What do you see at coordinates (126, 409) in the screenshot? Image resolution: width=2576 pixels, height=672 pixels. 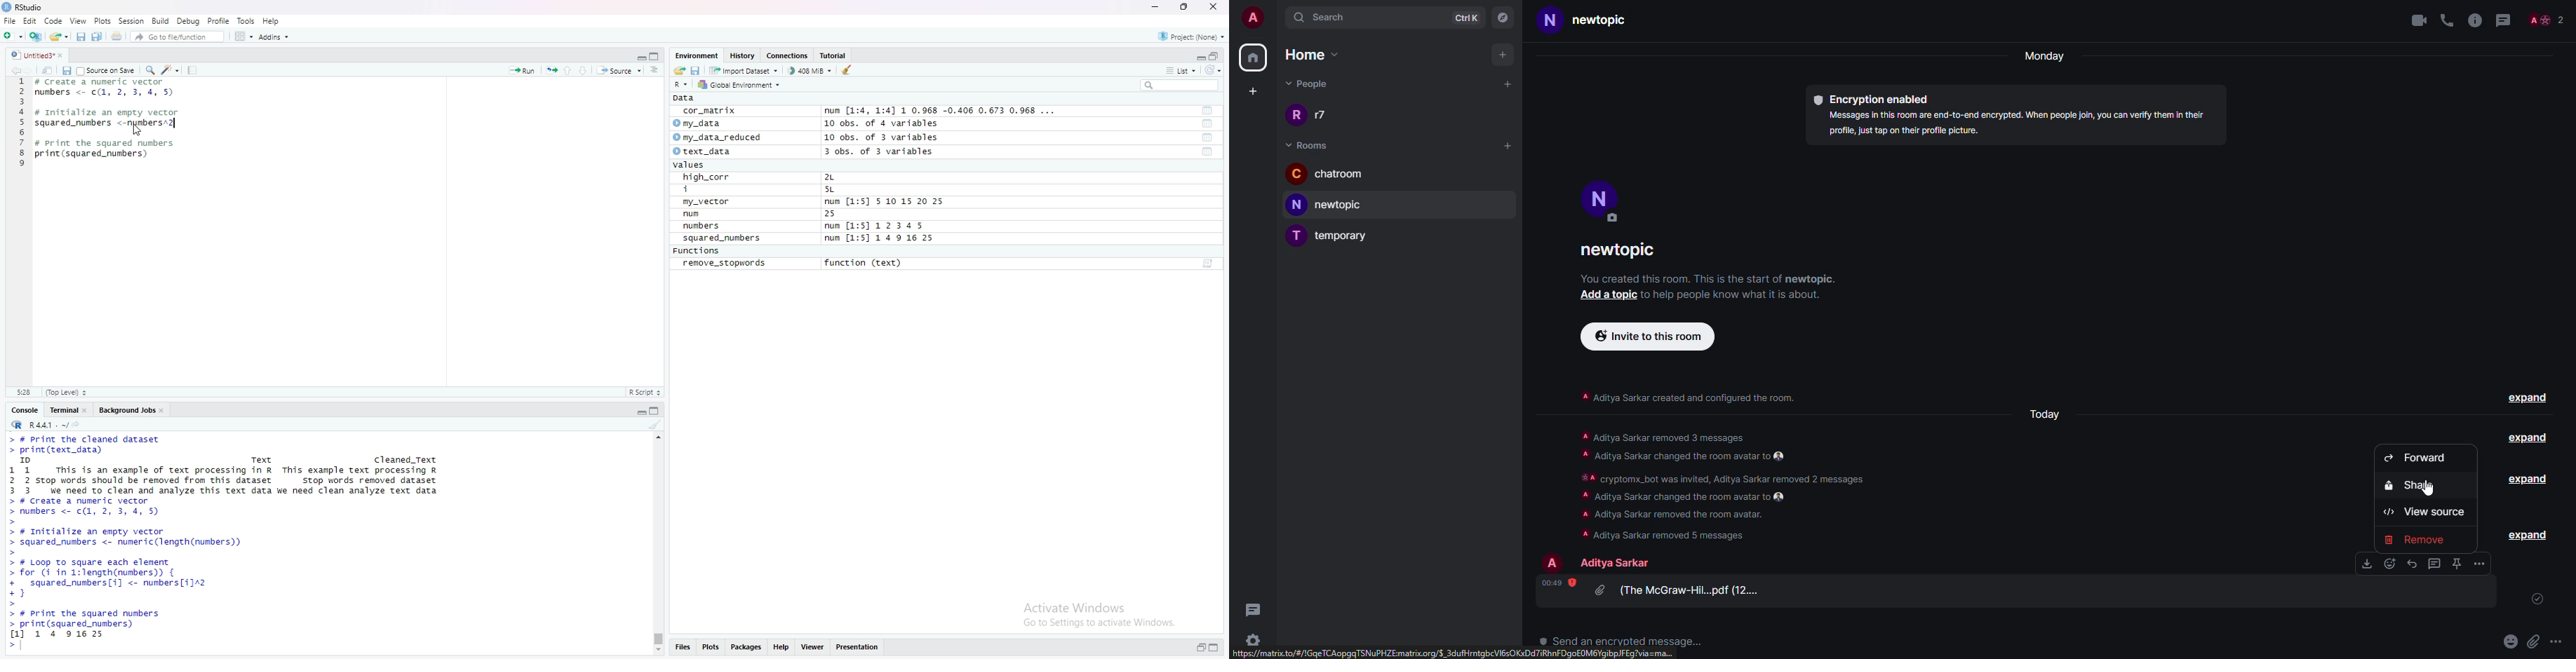 I see `Background Jobs` at bounding box center [126, 409].